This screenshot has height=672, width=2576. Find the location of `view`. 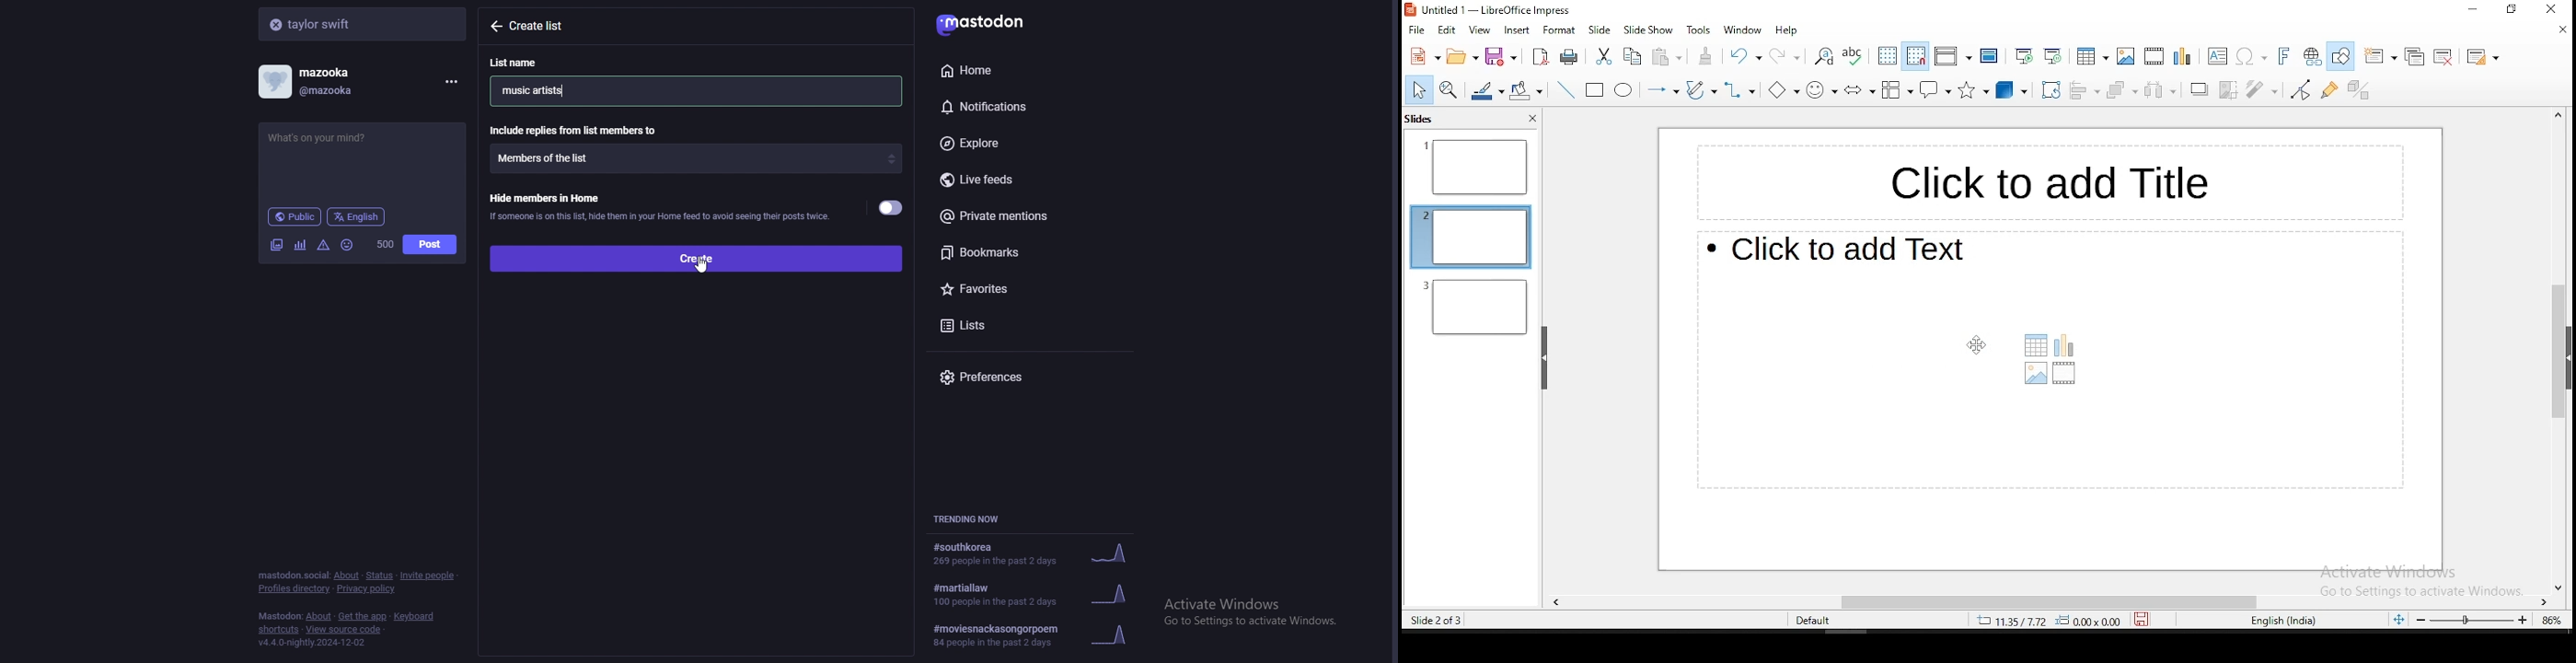

view is located at coordinates (1481, 31).